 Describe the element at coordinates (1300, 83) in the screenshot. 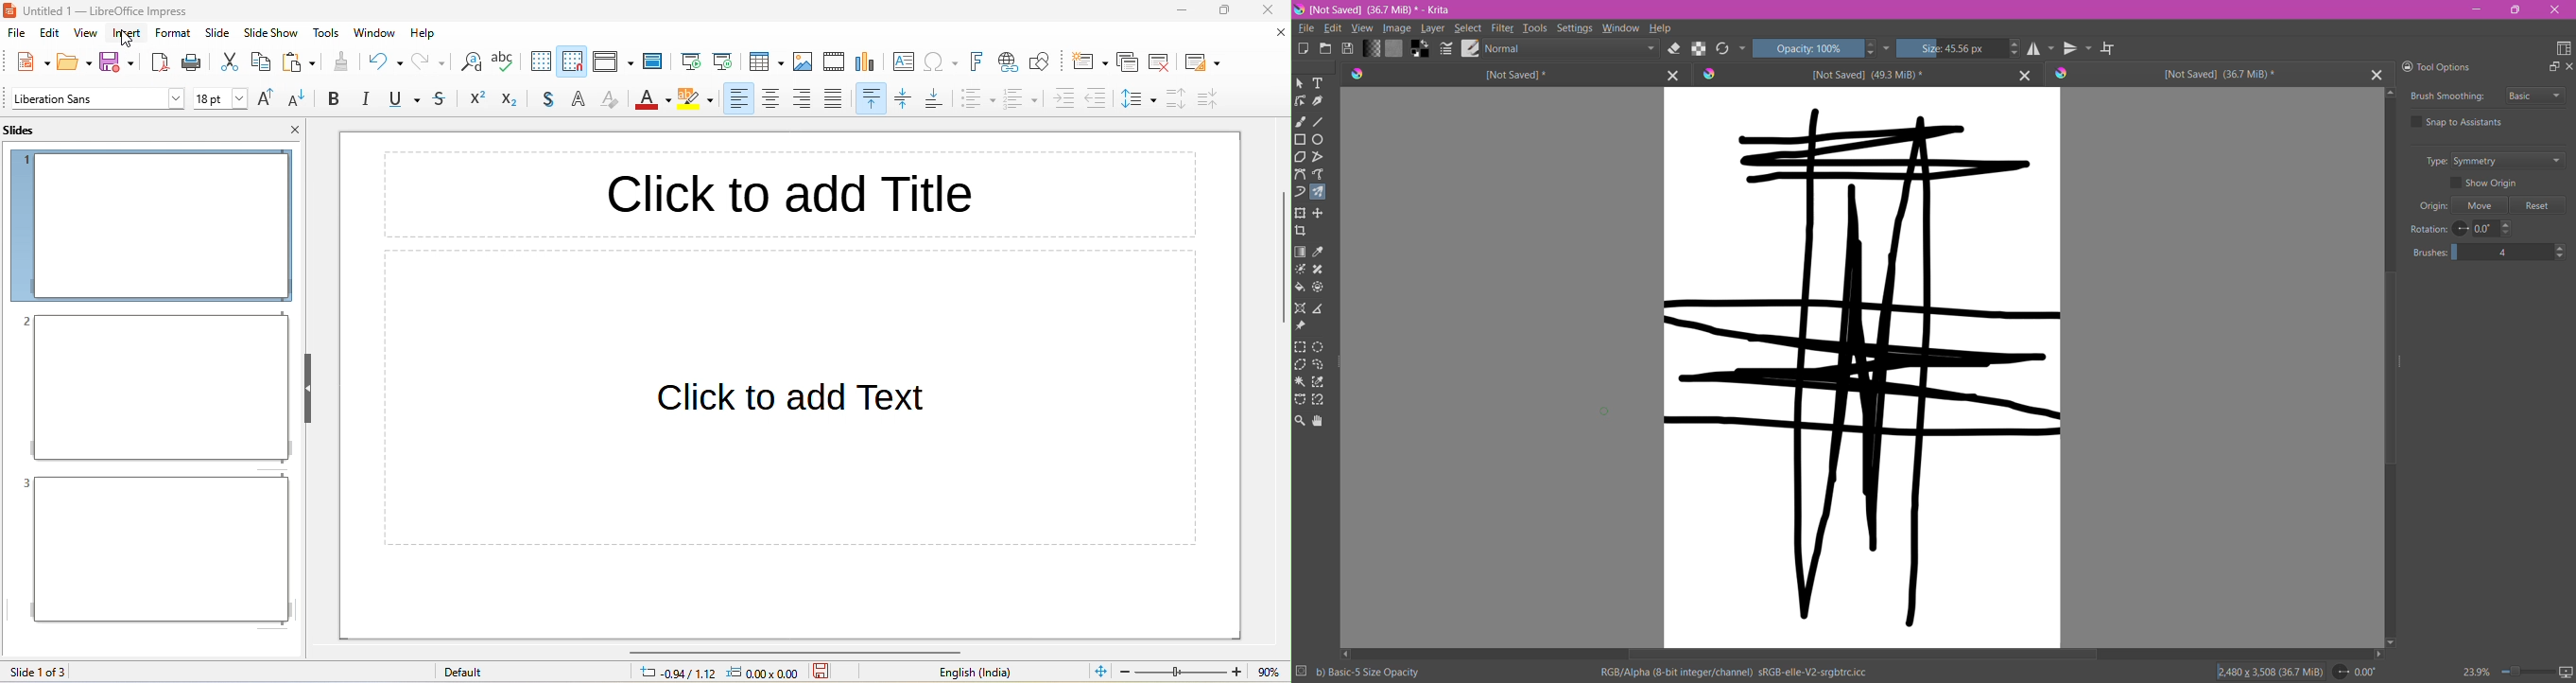

I see `Select Shapes Tool` at that location.